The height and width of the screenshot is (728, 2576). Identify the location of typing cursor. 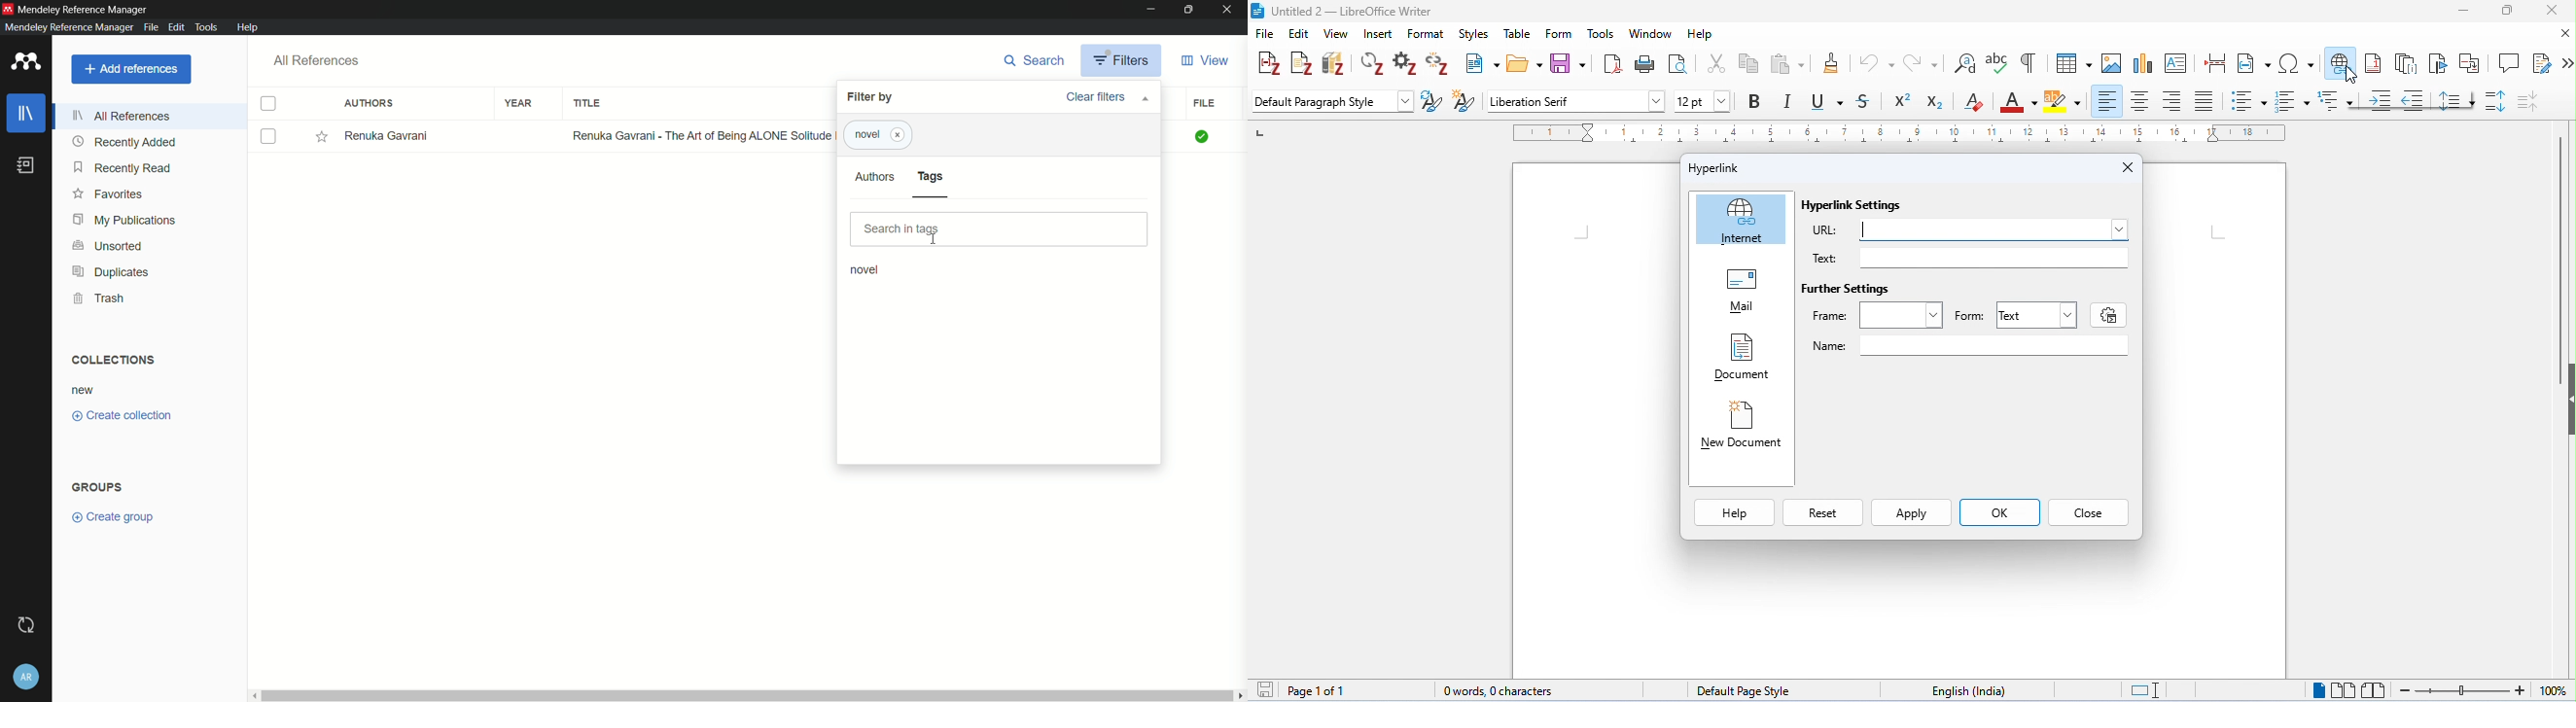
(1588, 240).